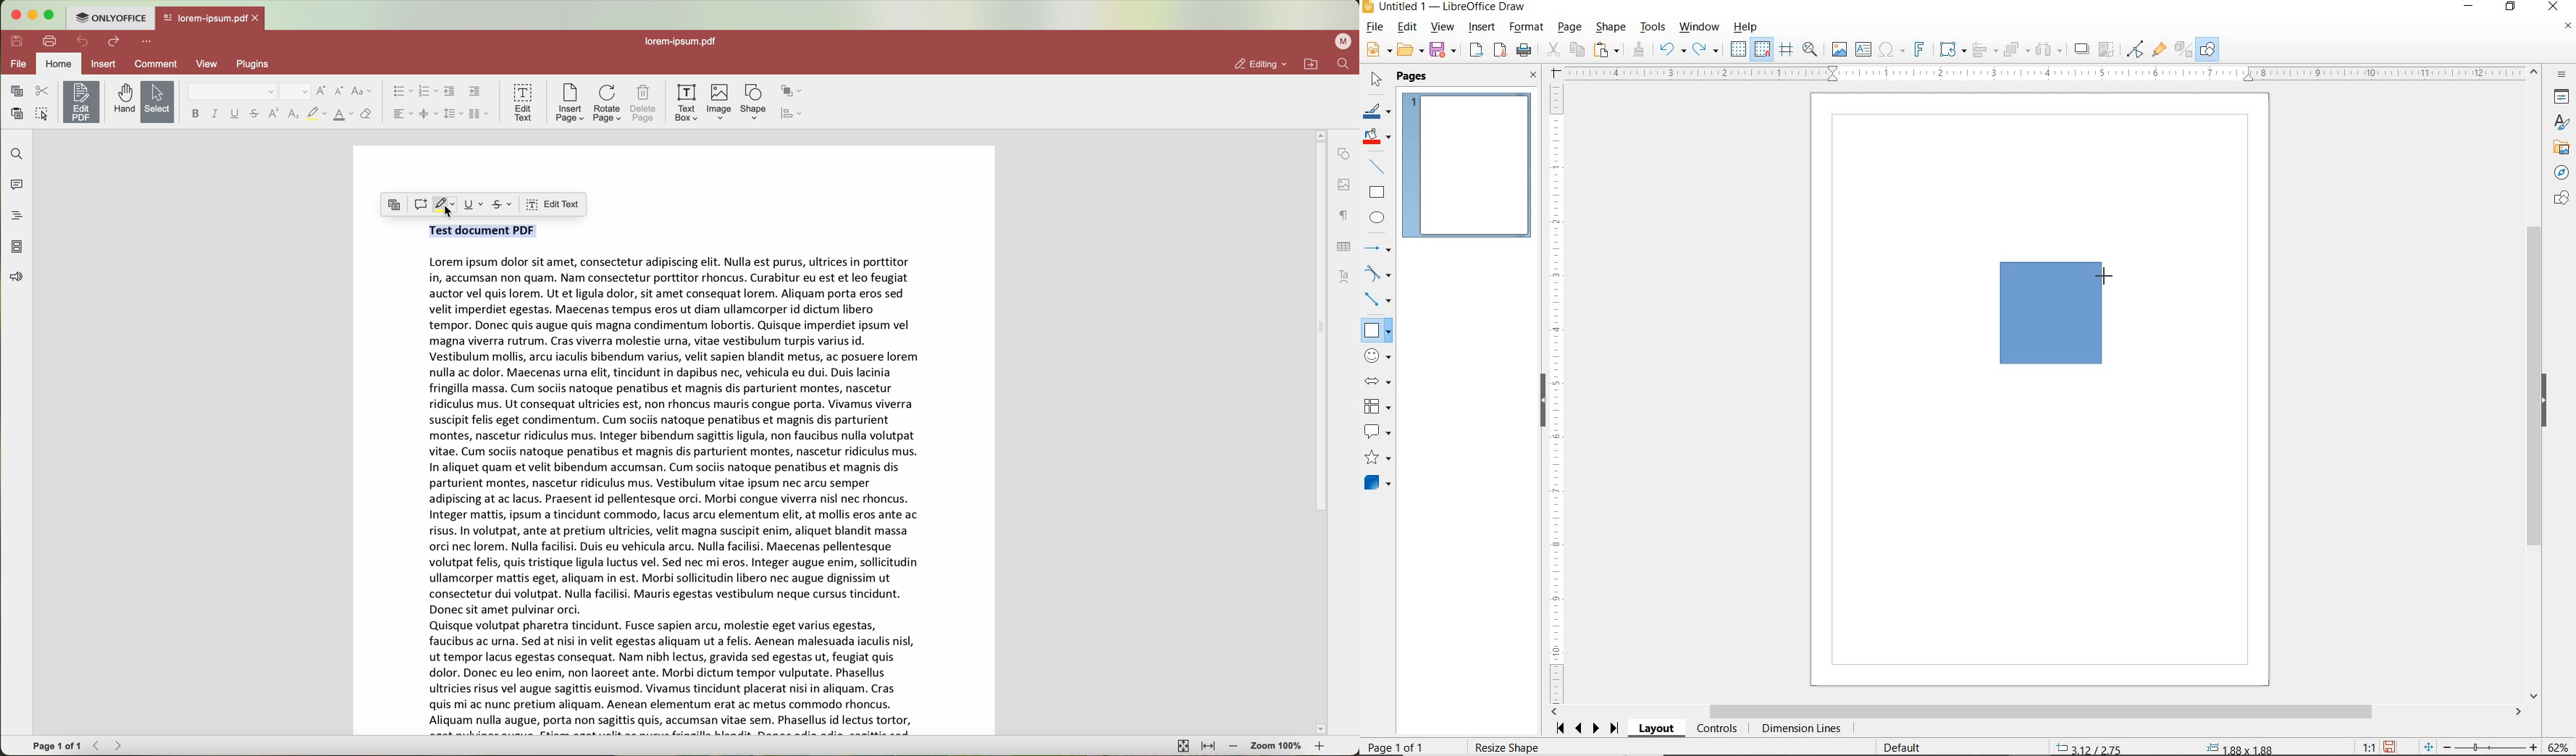 This screenshot has height=756, width=2576. Describe the element at coordinates (2389, 747) in the screenshot. I see `SAVE` at that location.